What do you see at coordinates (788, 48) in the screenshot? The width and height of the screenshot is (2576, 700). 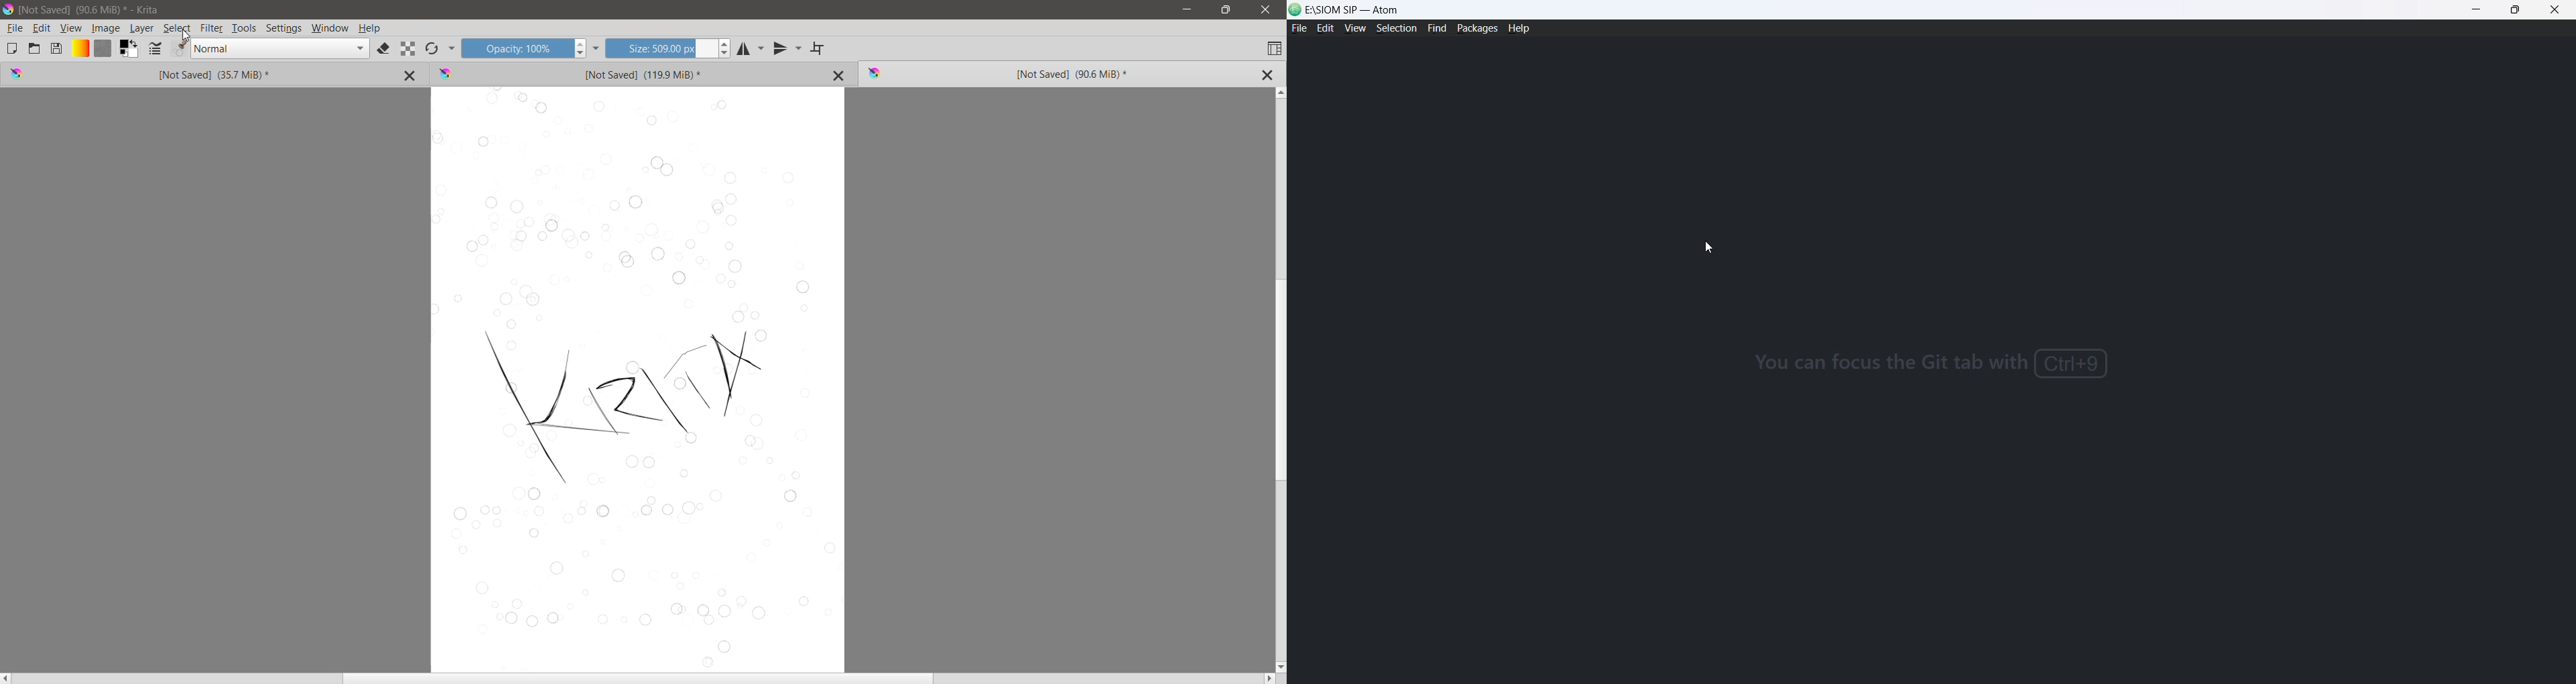 I see `Vertical Mirror Tool` at bounding box center [788, 48].